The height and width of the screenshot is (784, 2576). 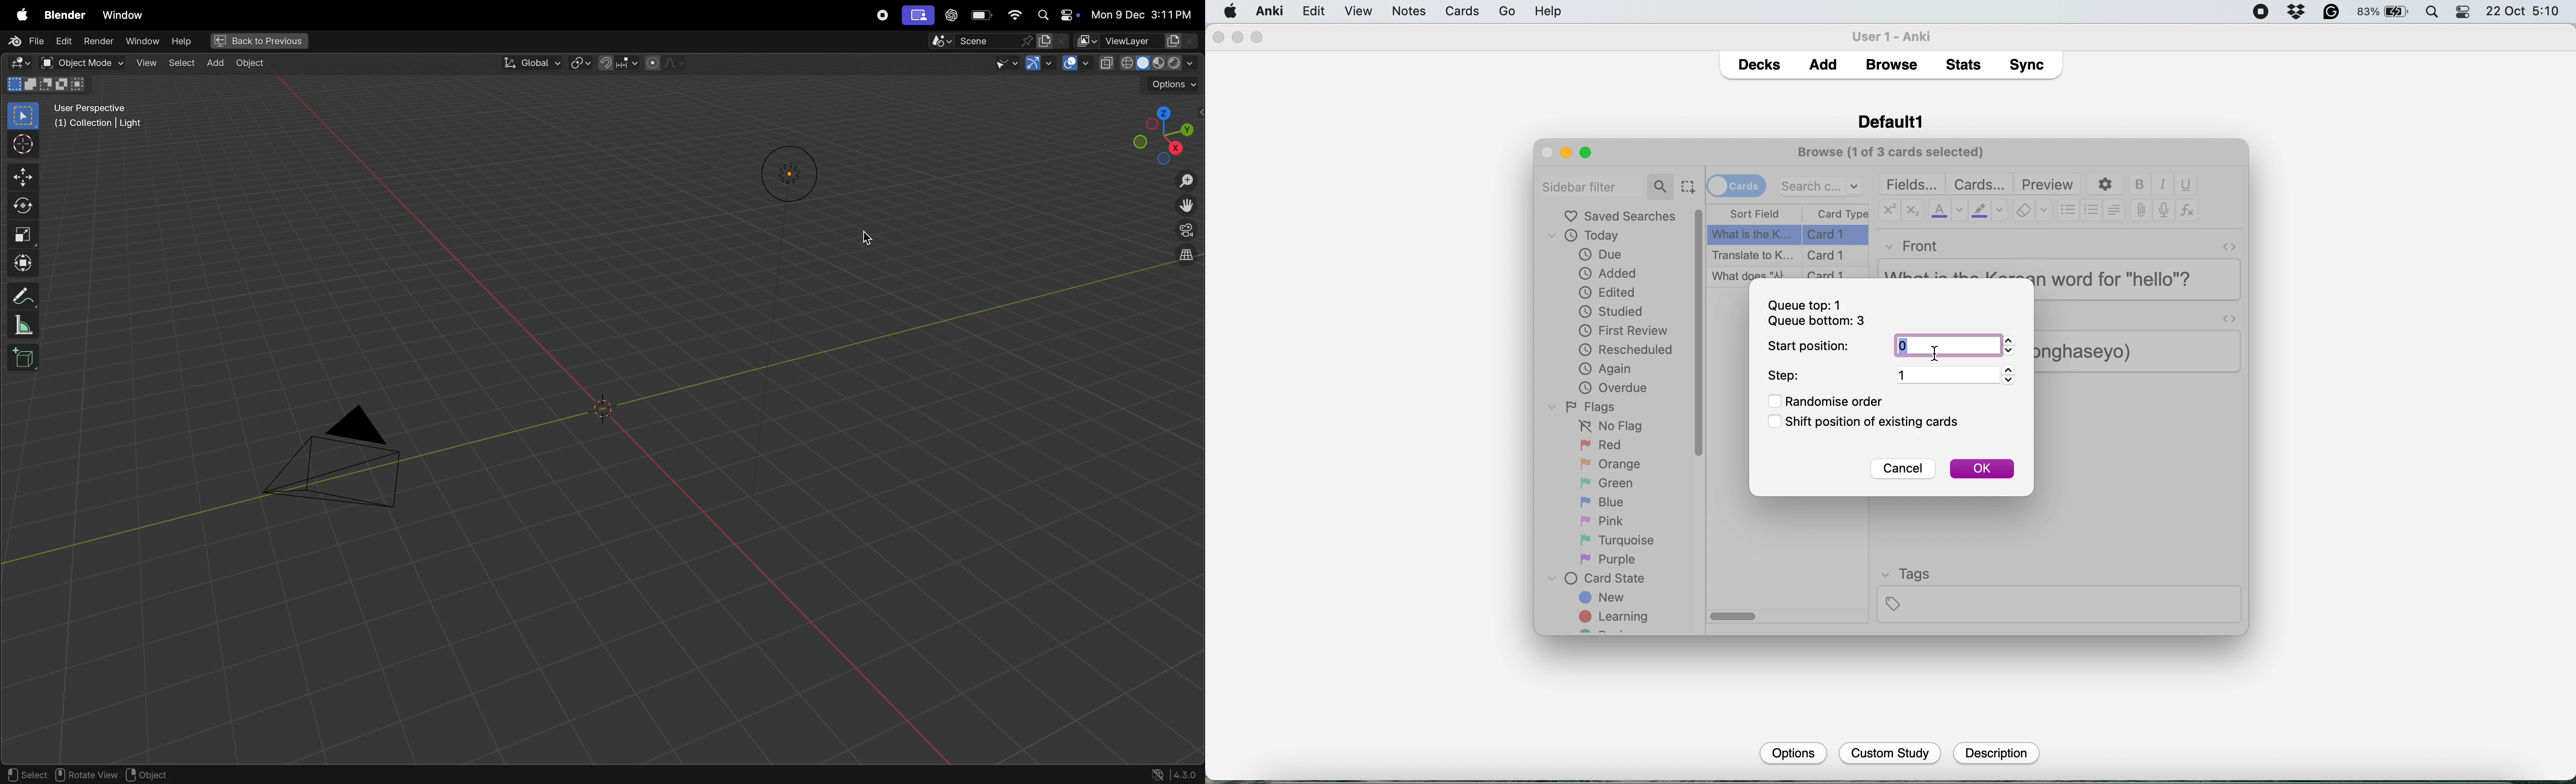 I want to click on , so click(x=80, y=65).